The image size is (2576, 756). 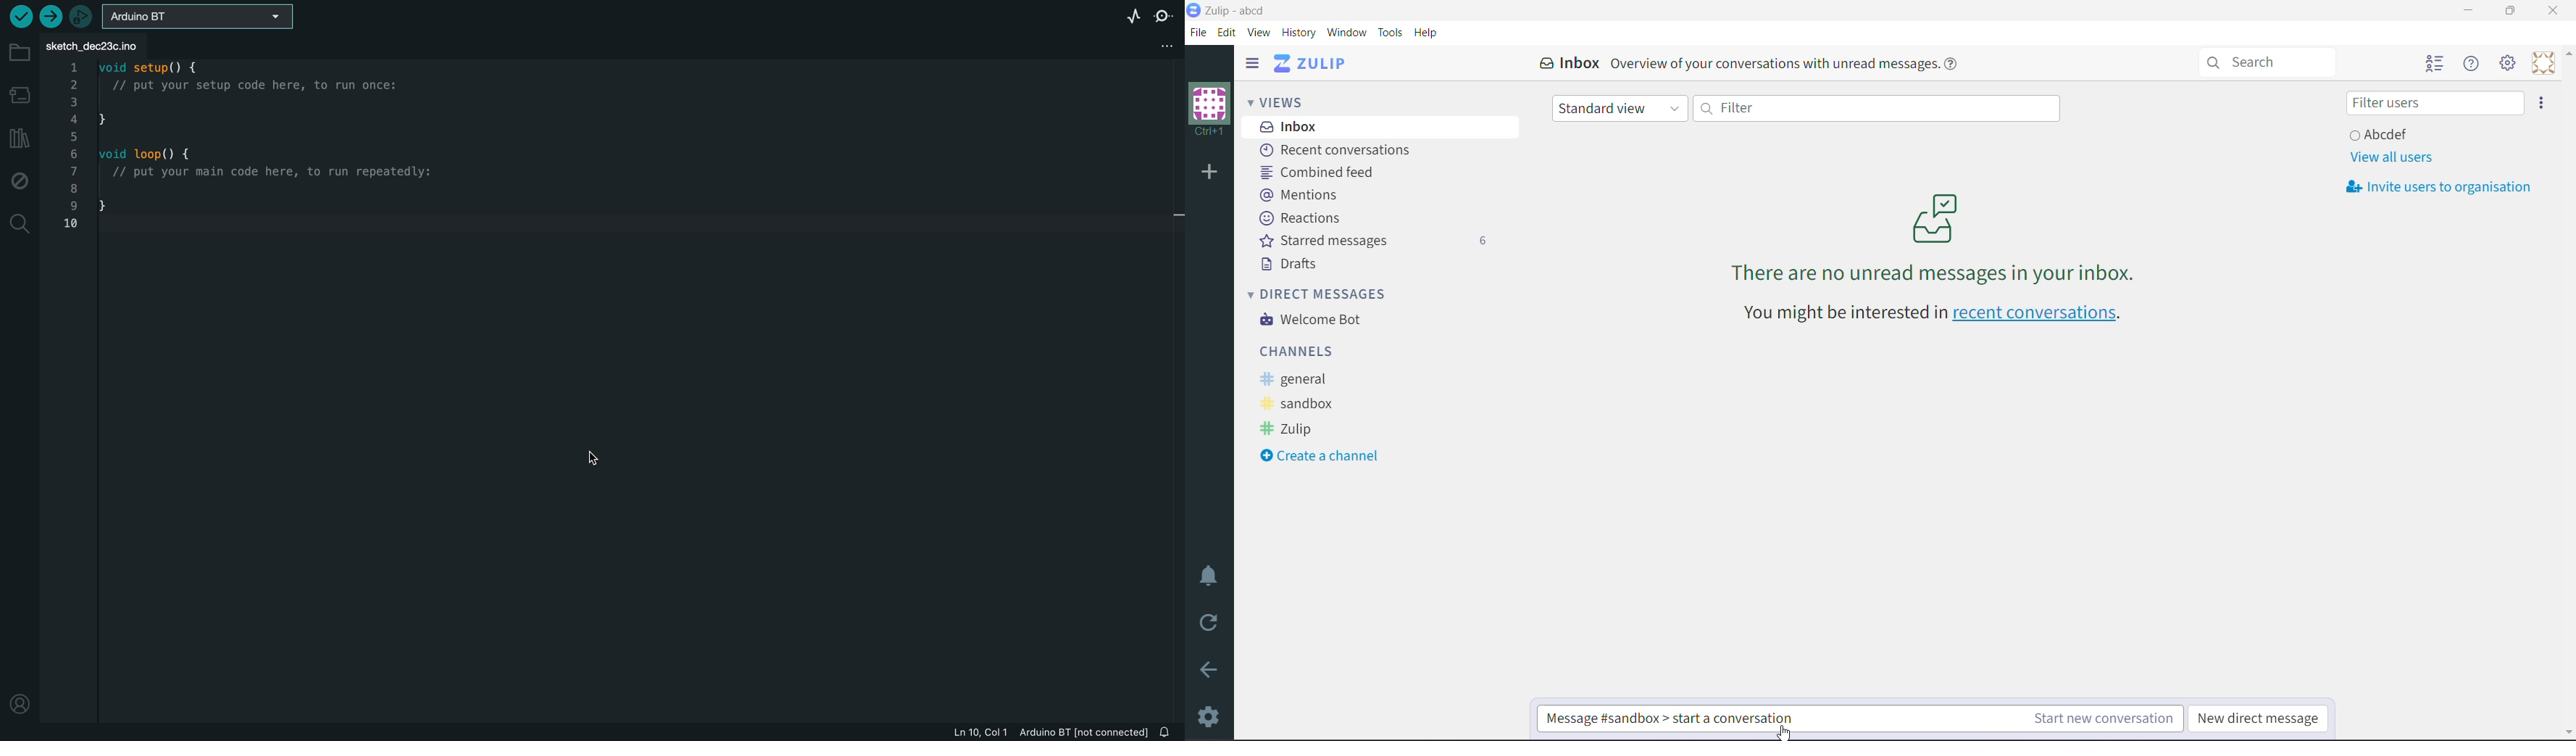 What do you see at coordinates (1300, 33) in the screenshot?
I see `History` at bounding box center [1300, 33].